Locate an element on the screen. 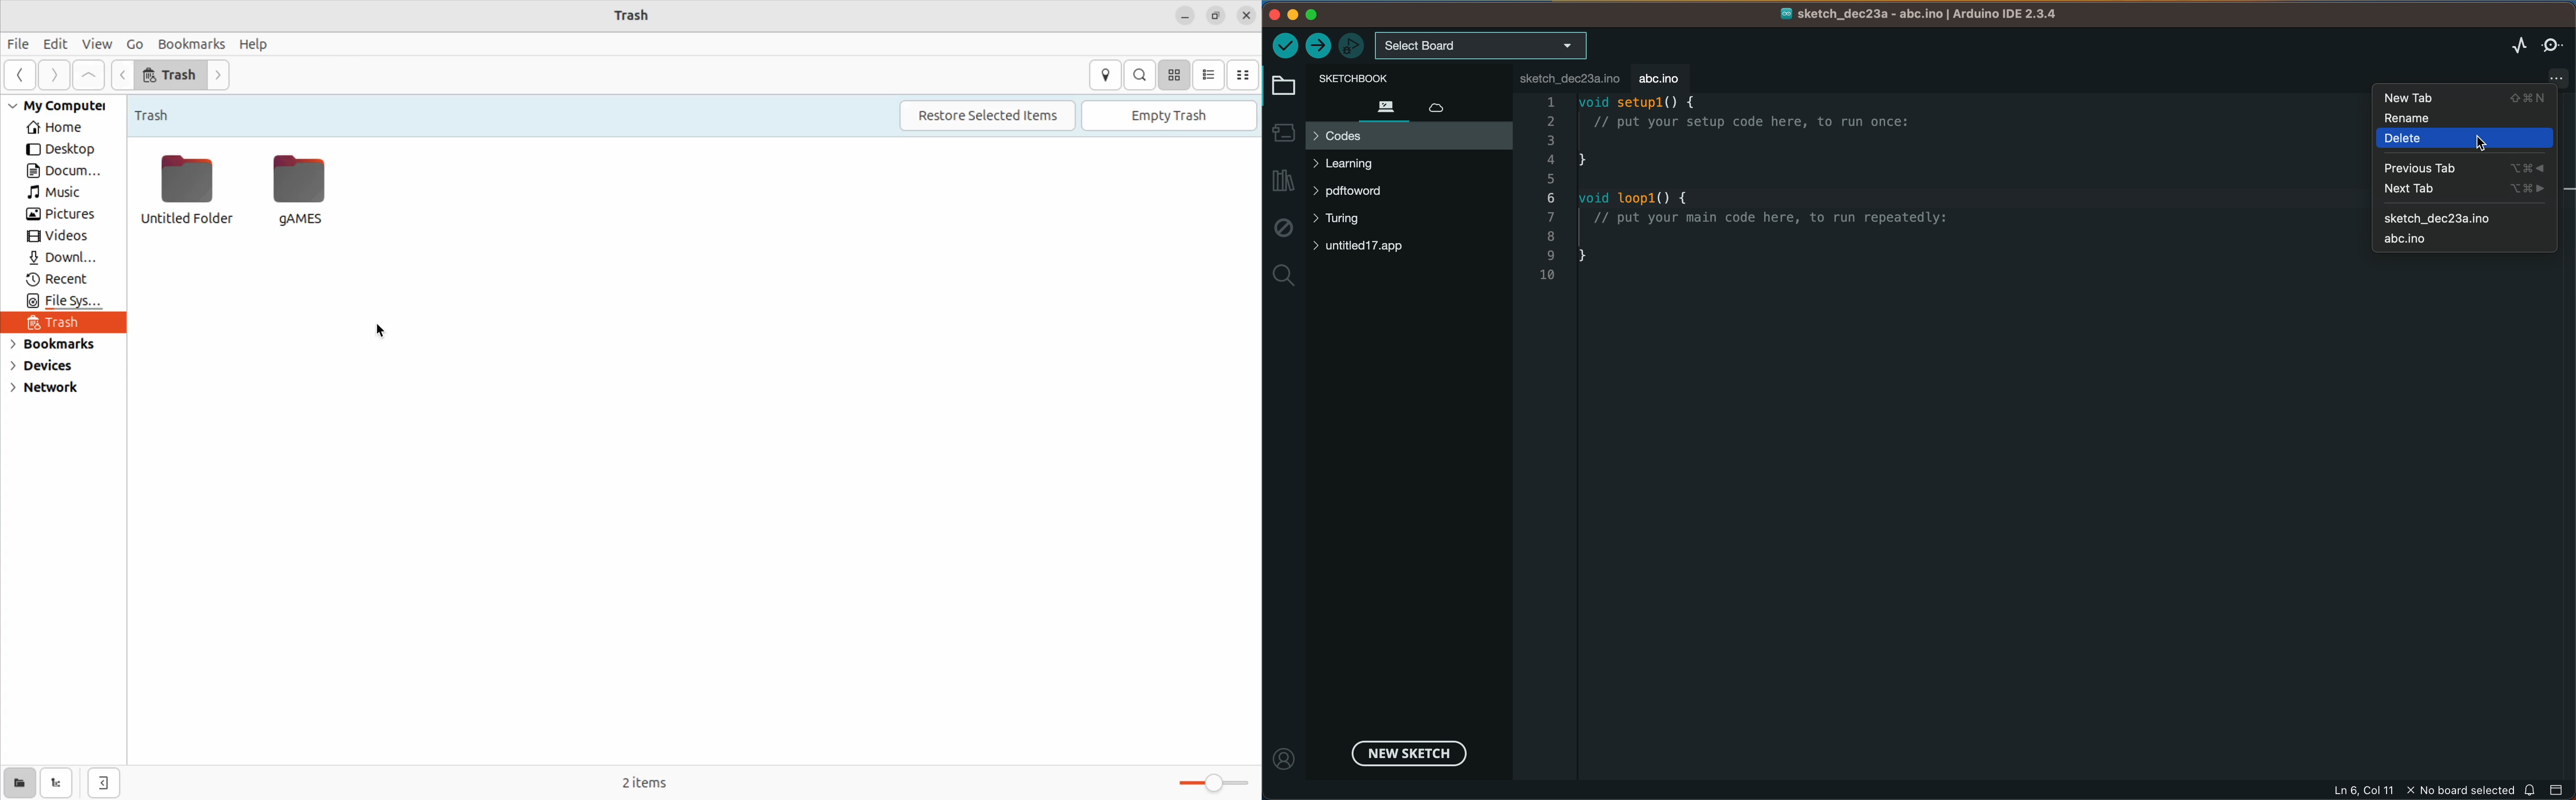 The width and height of the screenshot is (2576, 812). sketch is located at coordinates (2467, 215).